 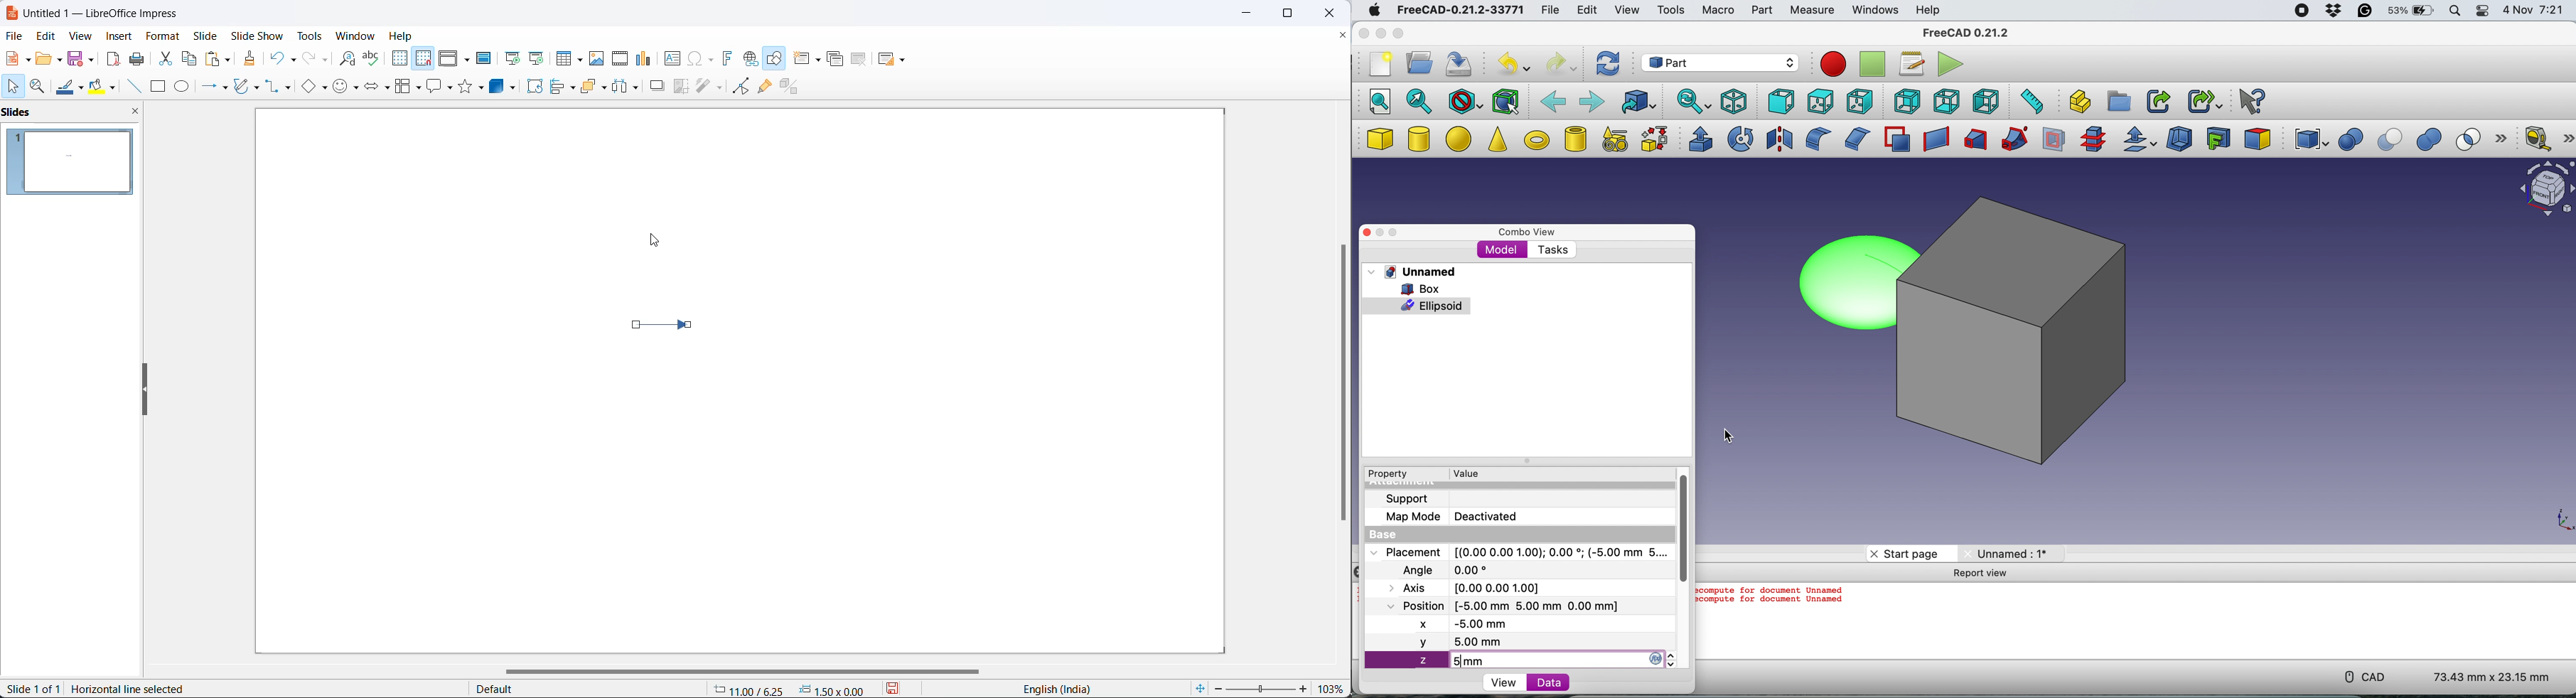 What do you see at coordinates (653, 239) in the screenshot?
I see `cursor` at bounding box center [653, 239].